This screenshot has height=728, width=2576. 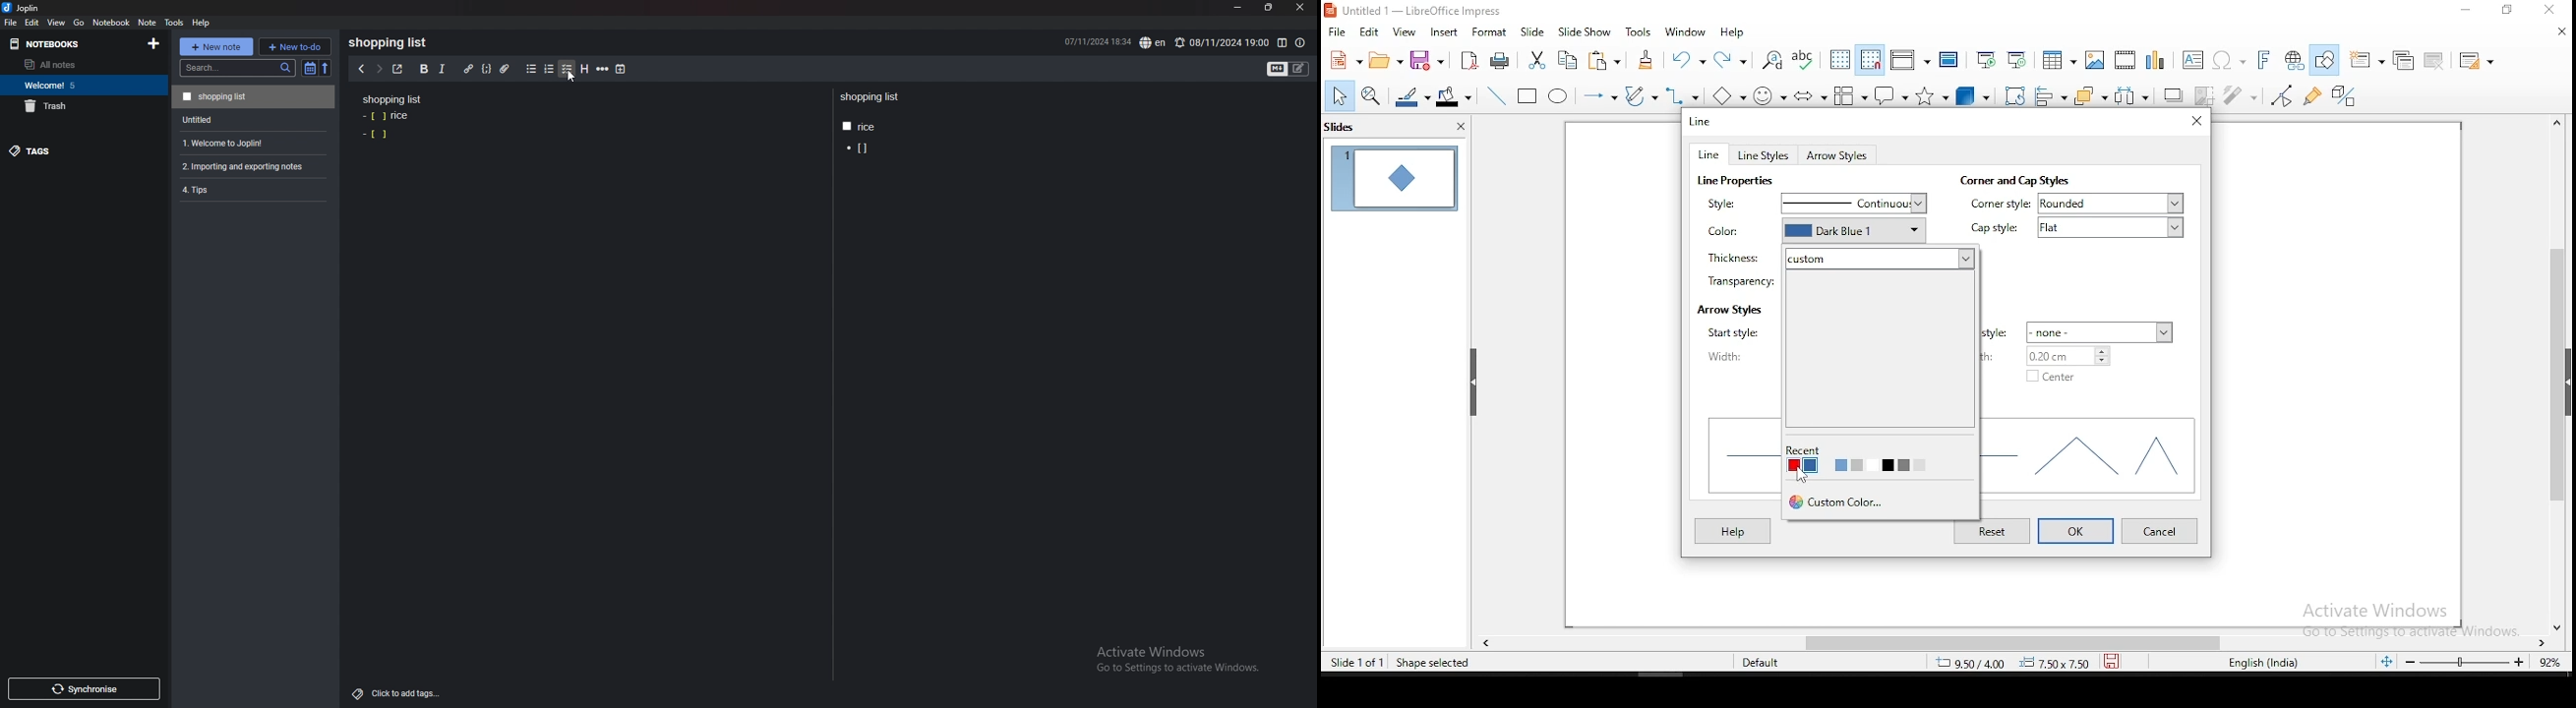 What do you see at coordinates (2554, 662) in the screenshot?
I see `92%` at bounding box center [2554, 662].